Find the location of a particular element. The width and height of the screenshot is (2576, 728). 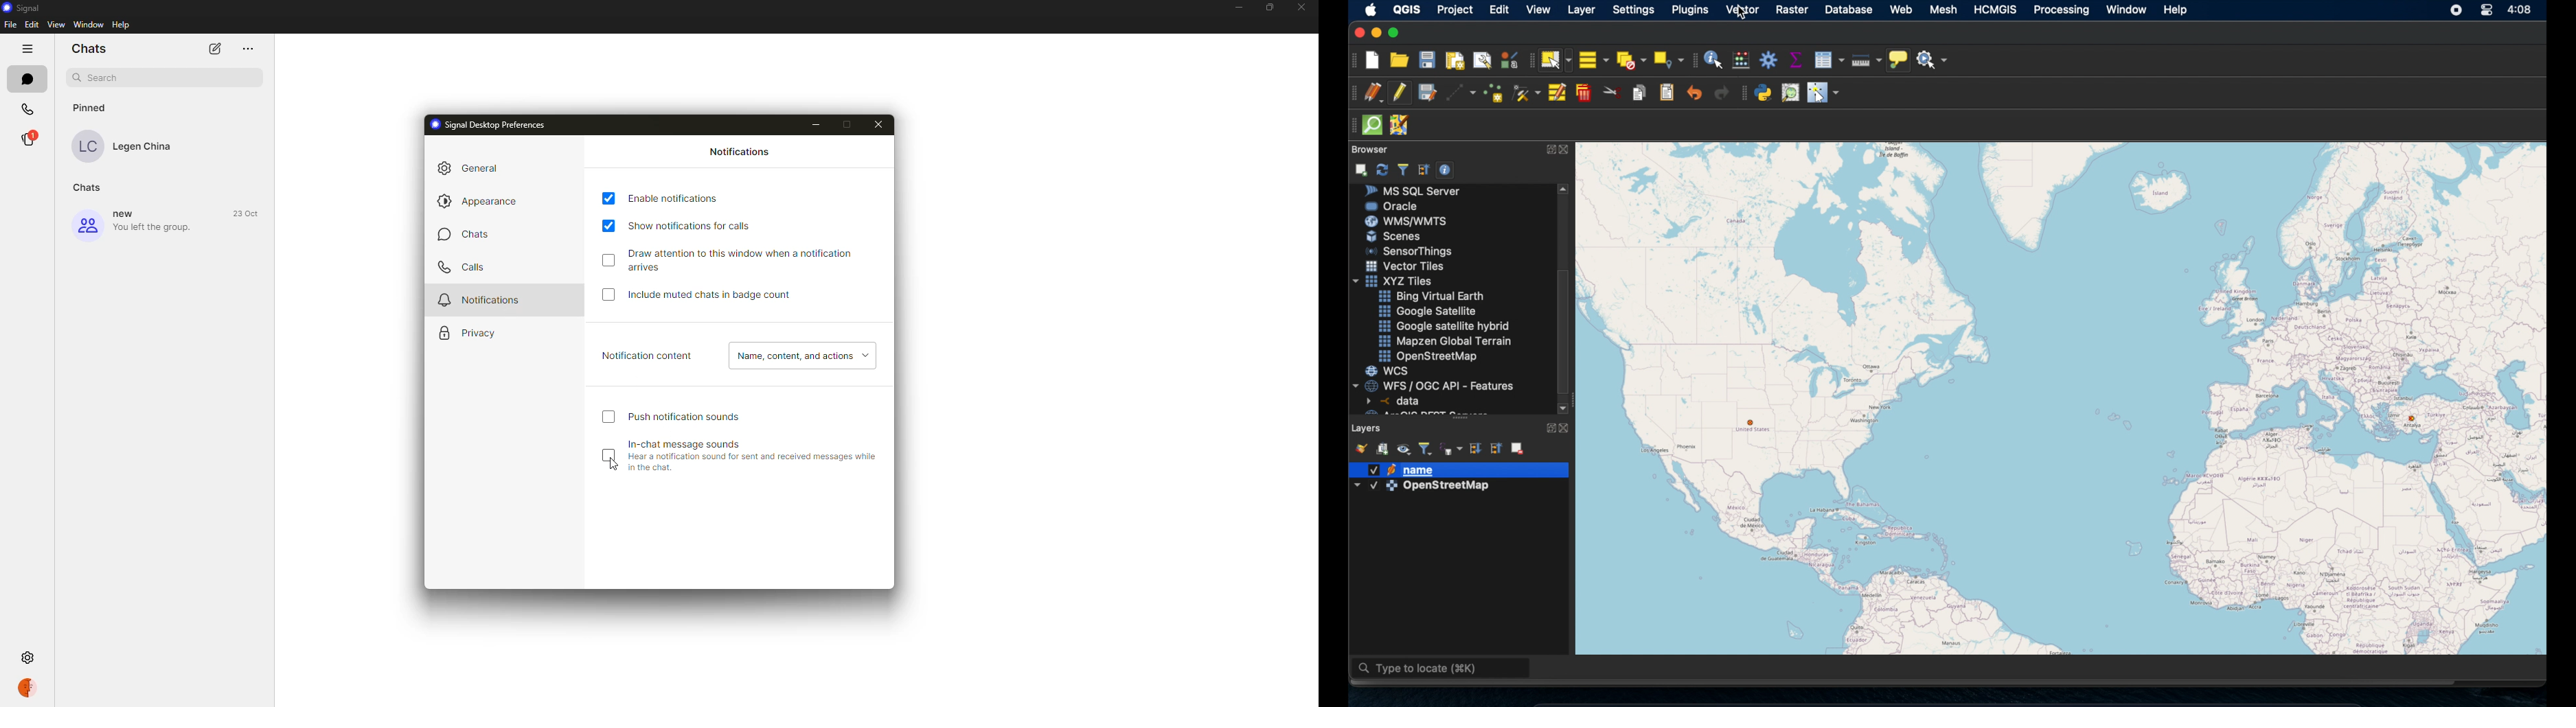

push notification sounds is located at coordinates (683, 415).